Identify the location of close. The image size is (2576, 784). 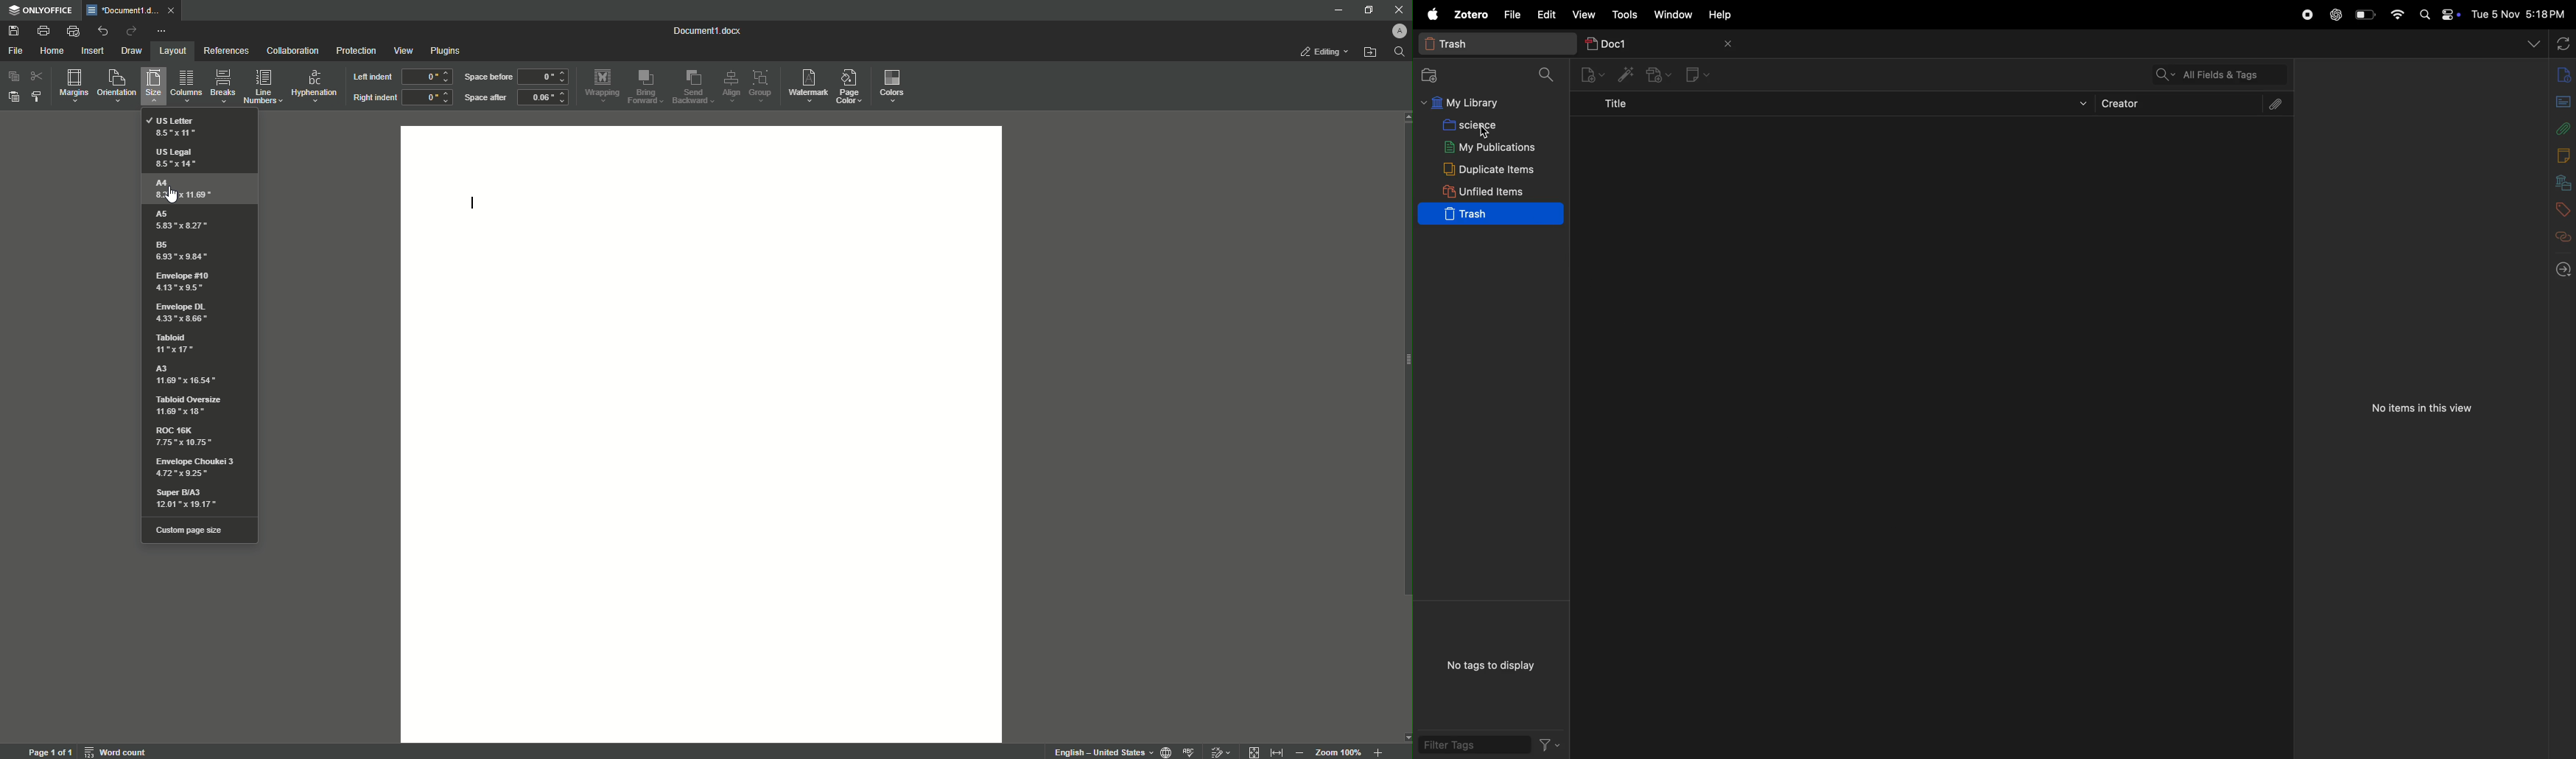
(1729, 44).